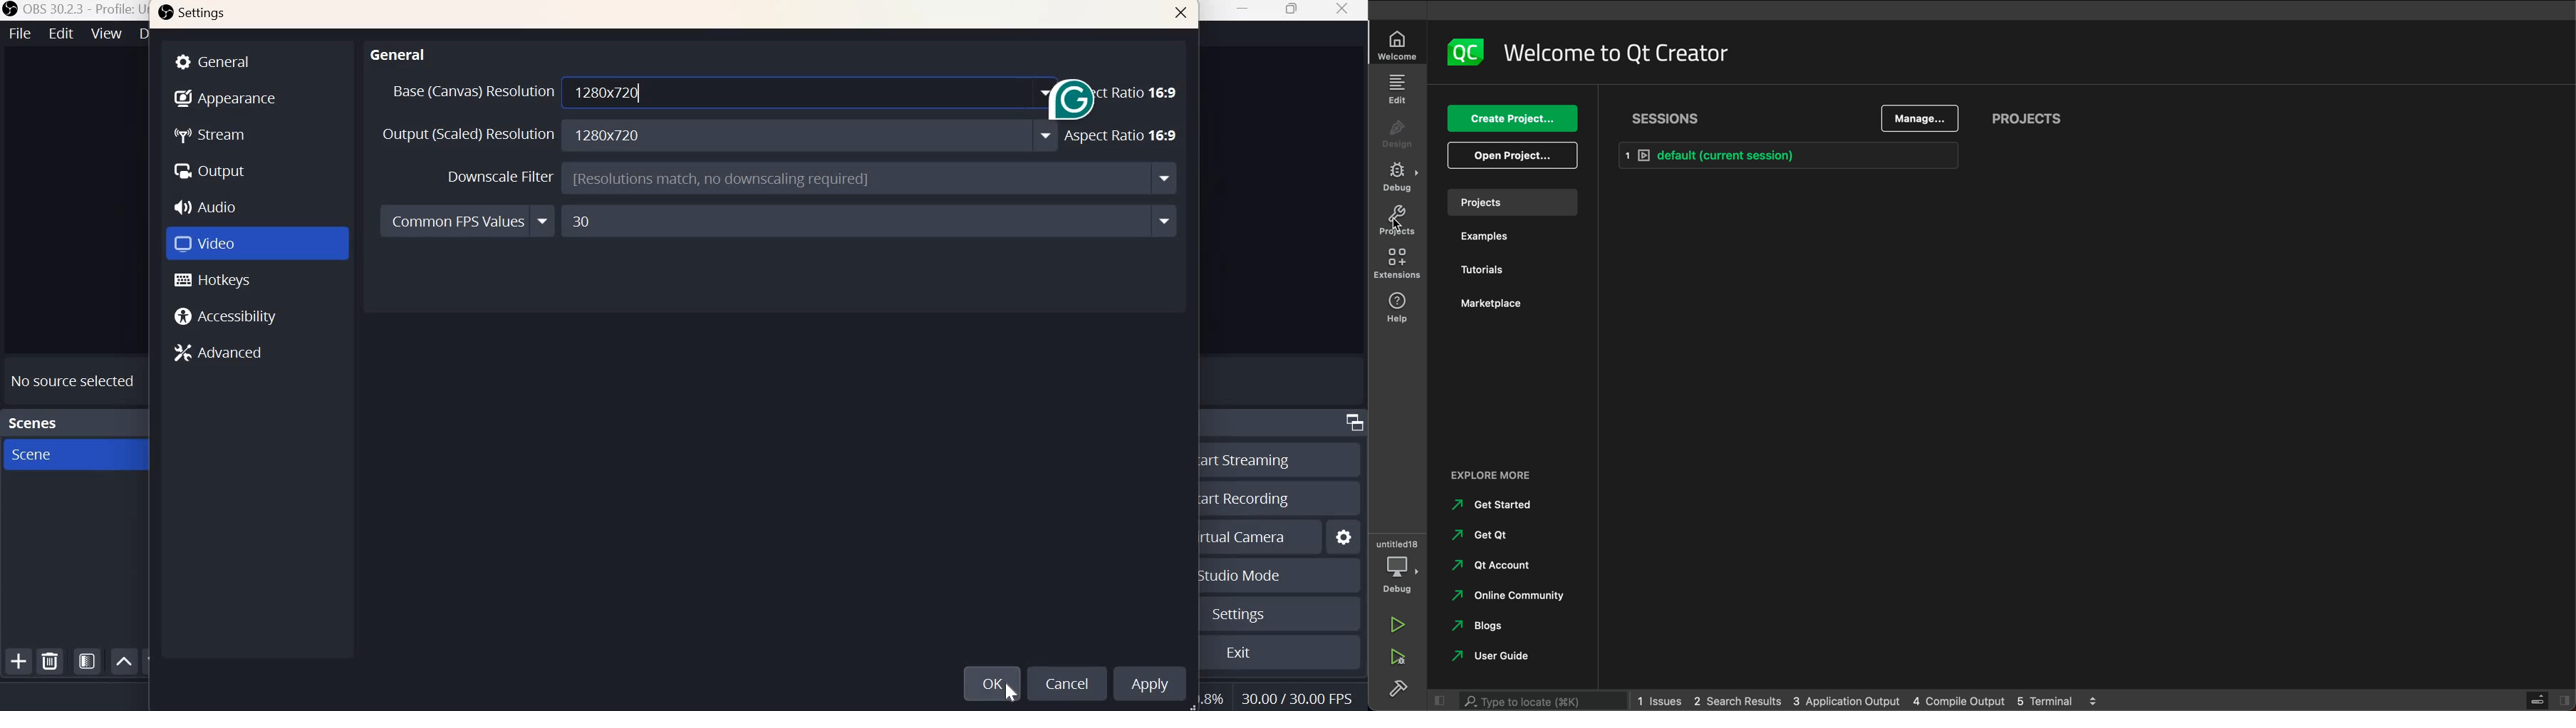 This screenshot has width=2576, height=728. I want to click on General, so click(399, 52).